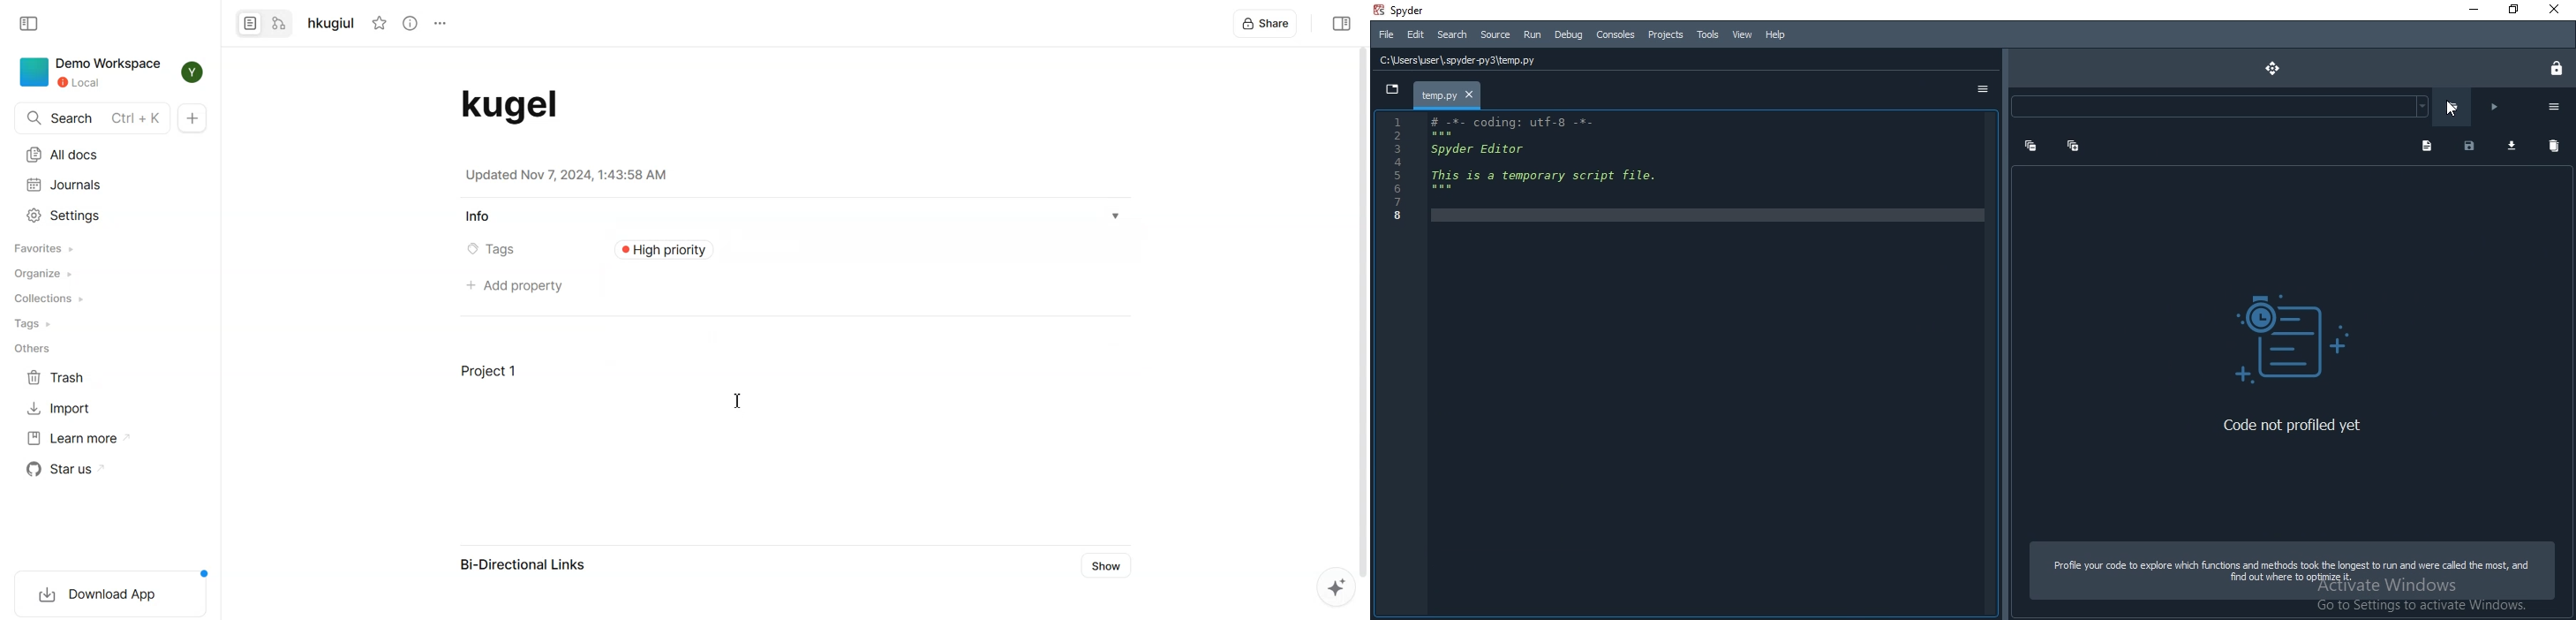 The image size is (2576, 644). What do you see at coordinates (1414, 34) in the screenshot?
I see `Edit` at bounding box center [1414, 34].